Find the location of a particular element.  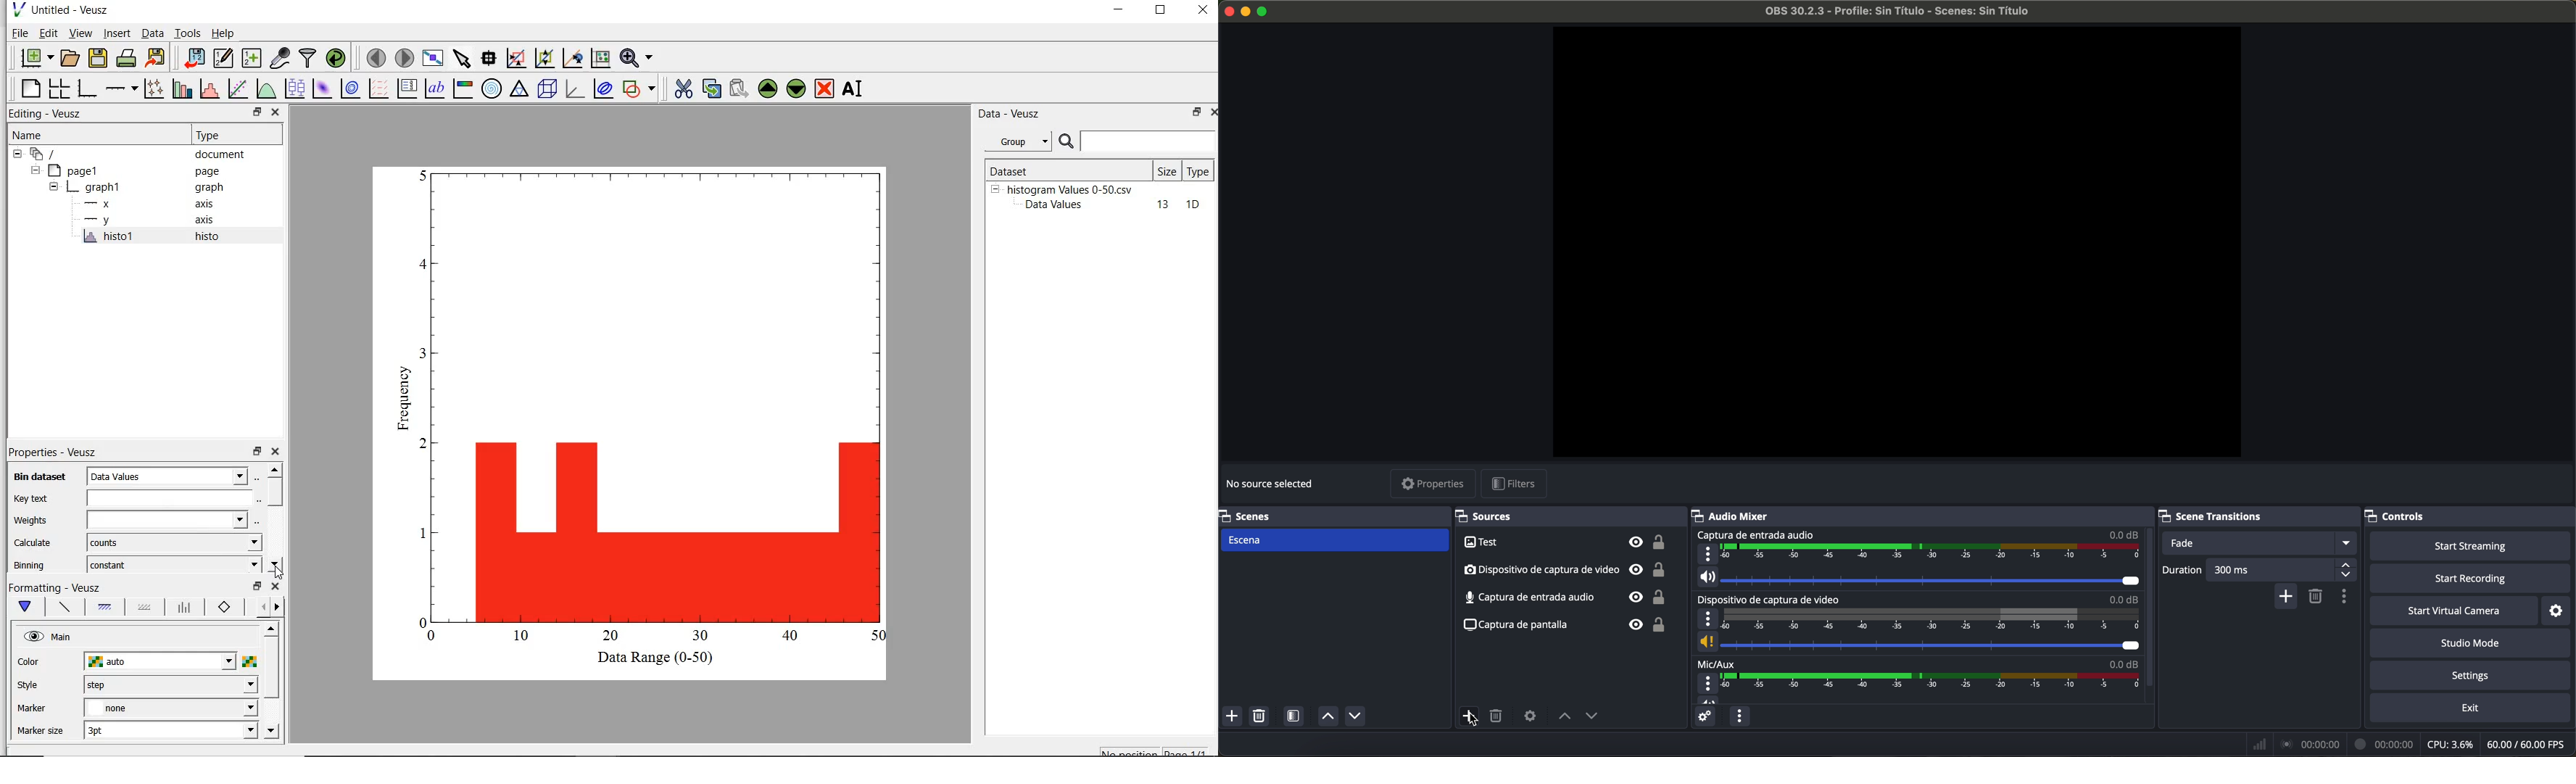

histogram Values 0-50.csv is located at coordinates (1070, 189).